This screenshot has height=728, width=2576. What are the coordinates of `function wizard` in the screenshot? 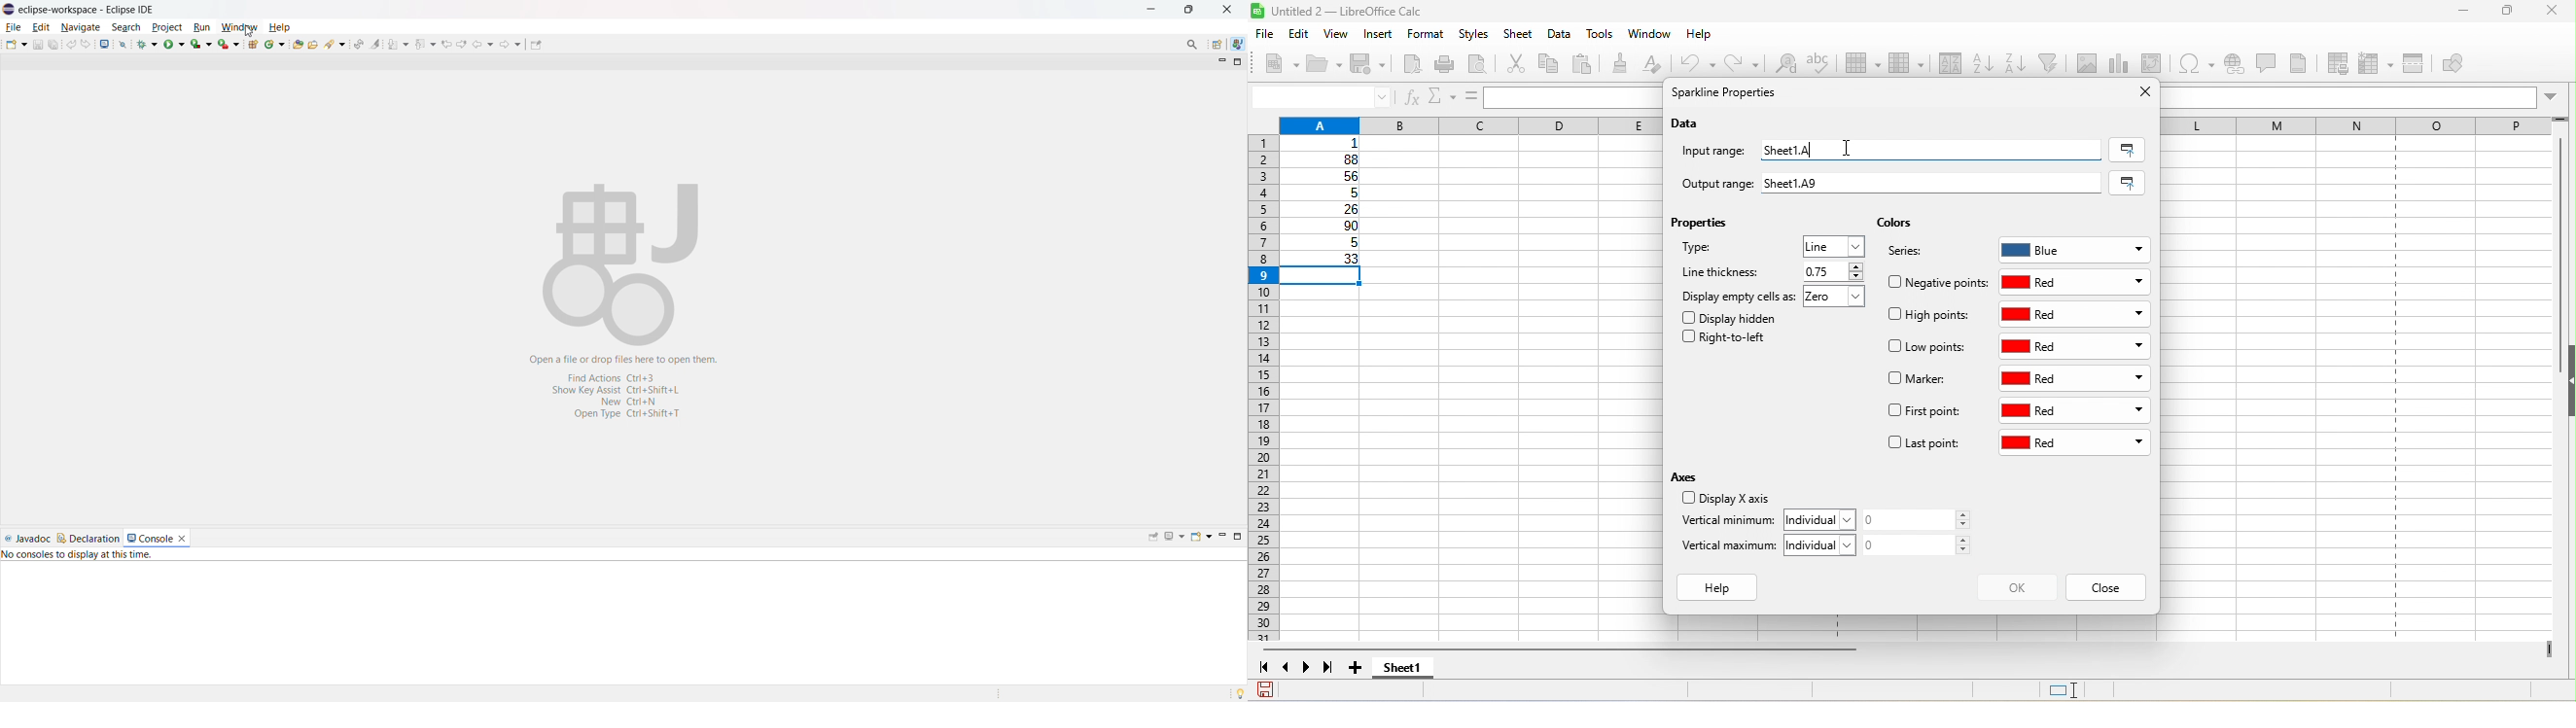 It's located at (1412, 98).